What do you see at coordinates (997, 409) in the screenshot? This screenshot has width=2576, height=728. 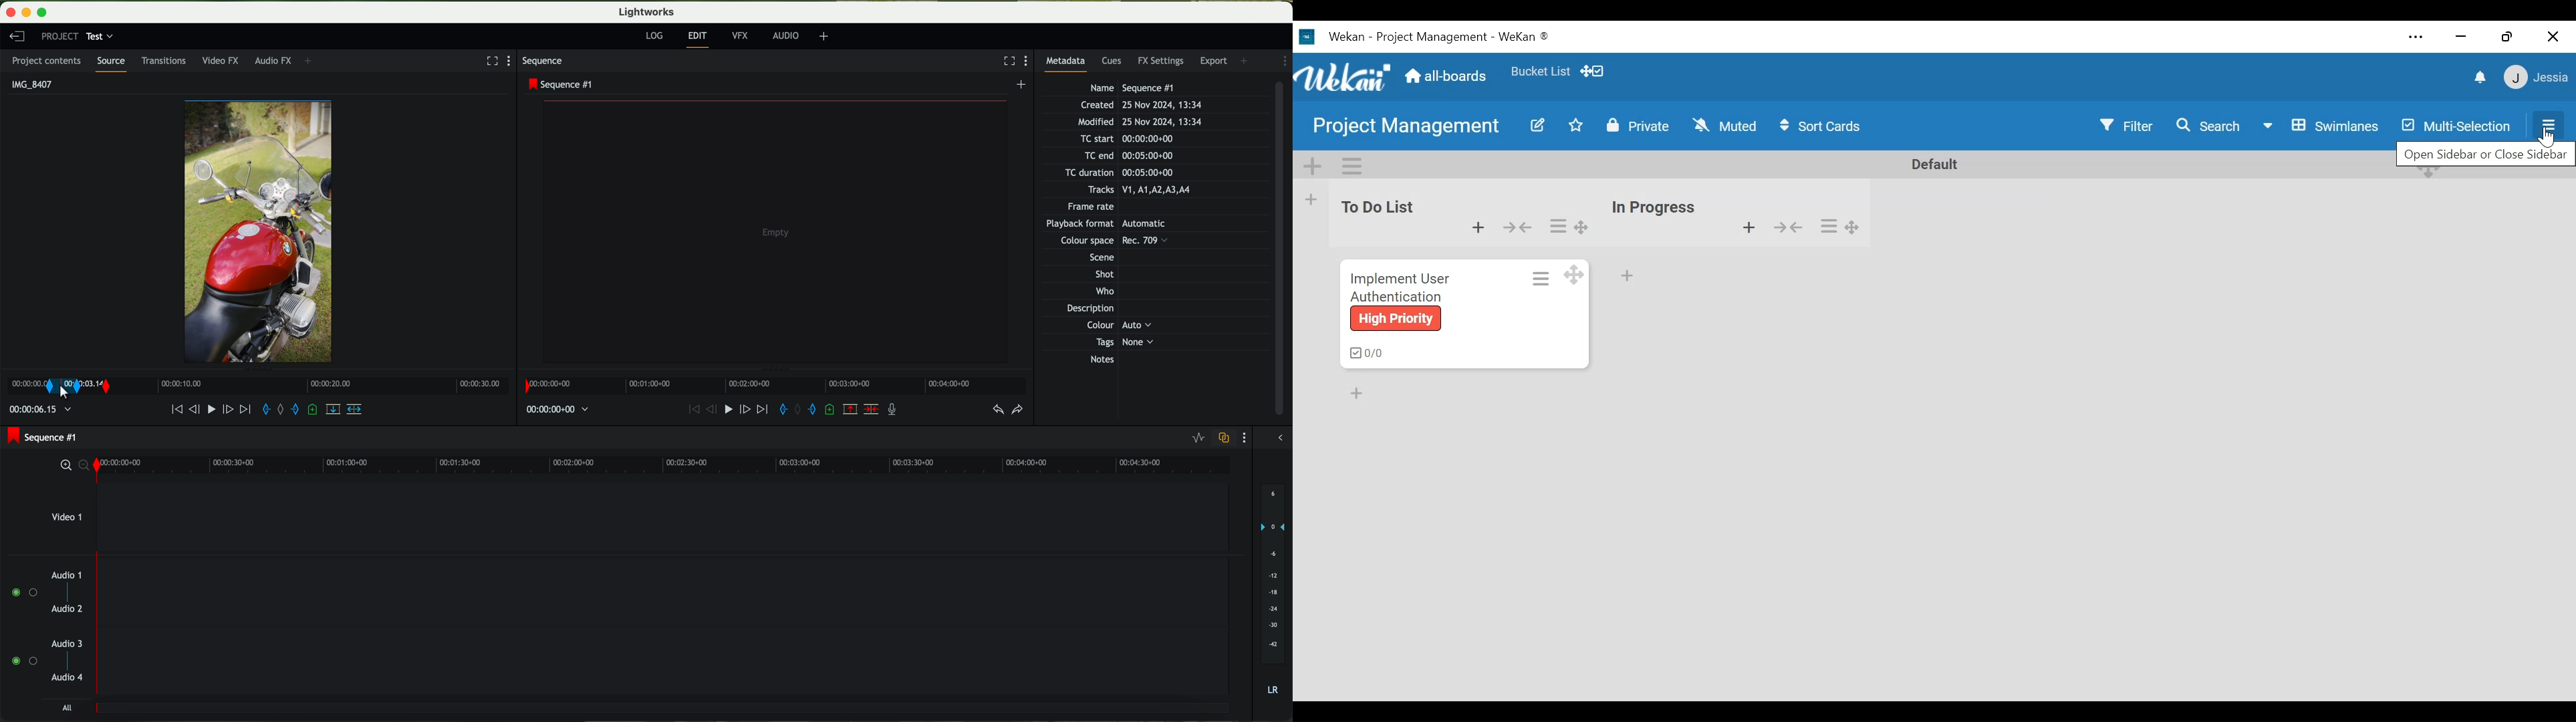 I see `undo` at bounding box center [997, 409].